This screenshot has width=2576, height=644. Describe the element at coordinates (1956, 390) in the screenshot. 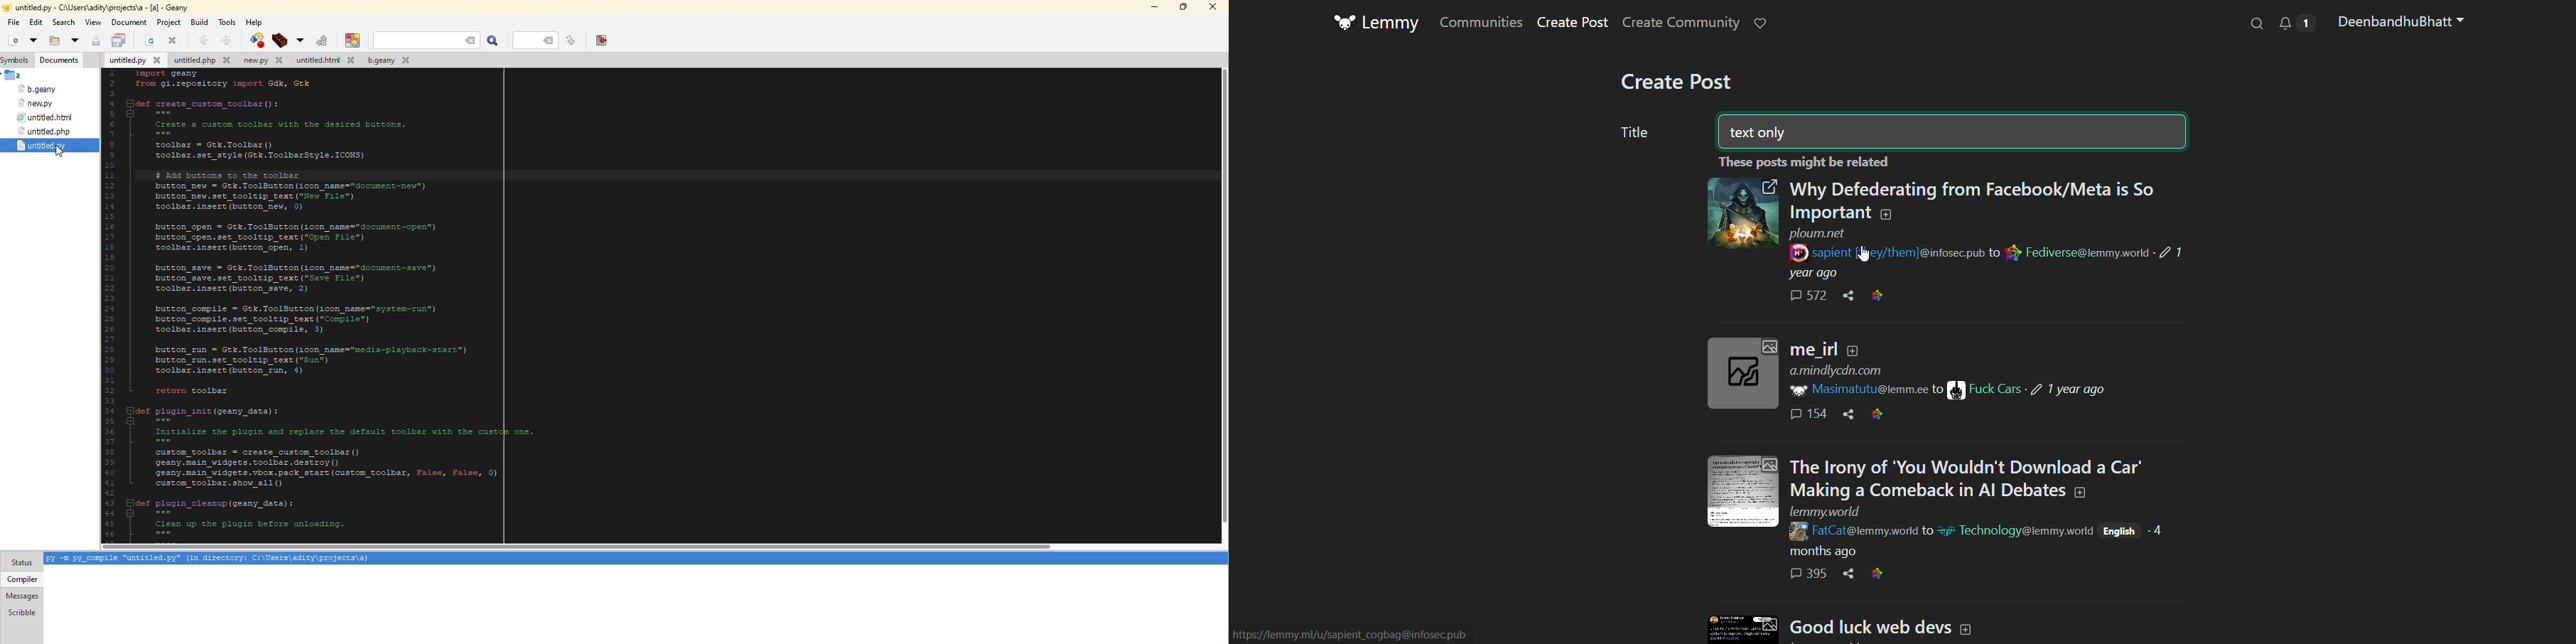

I see `Image` at that location.